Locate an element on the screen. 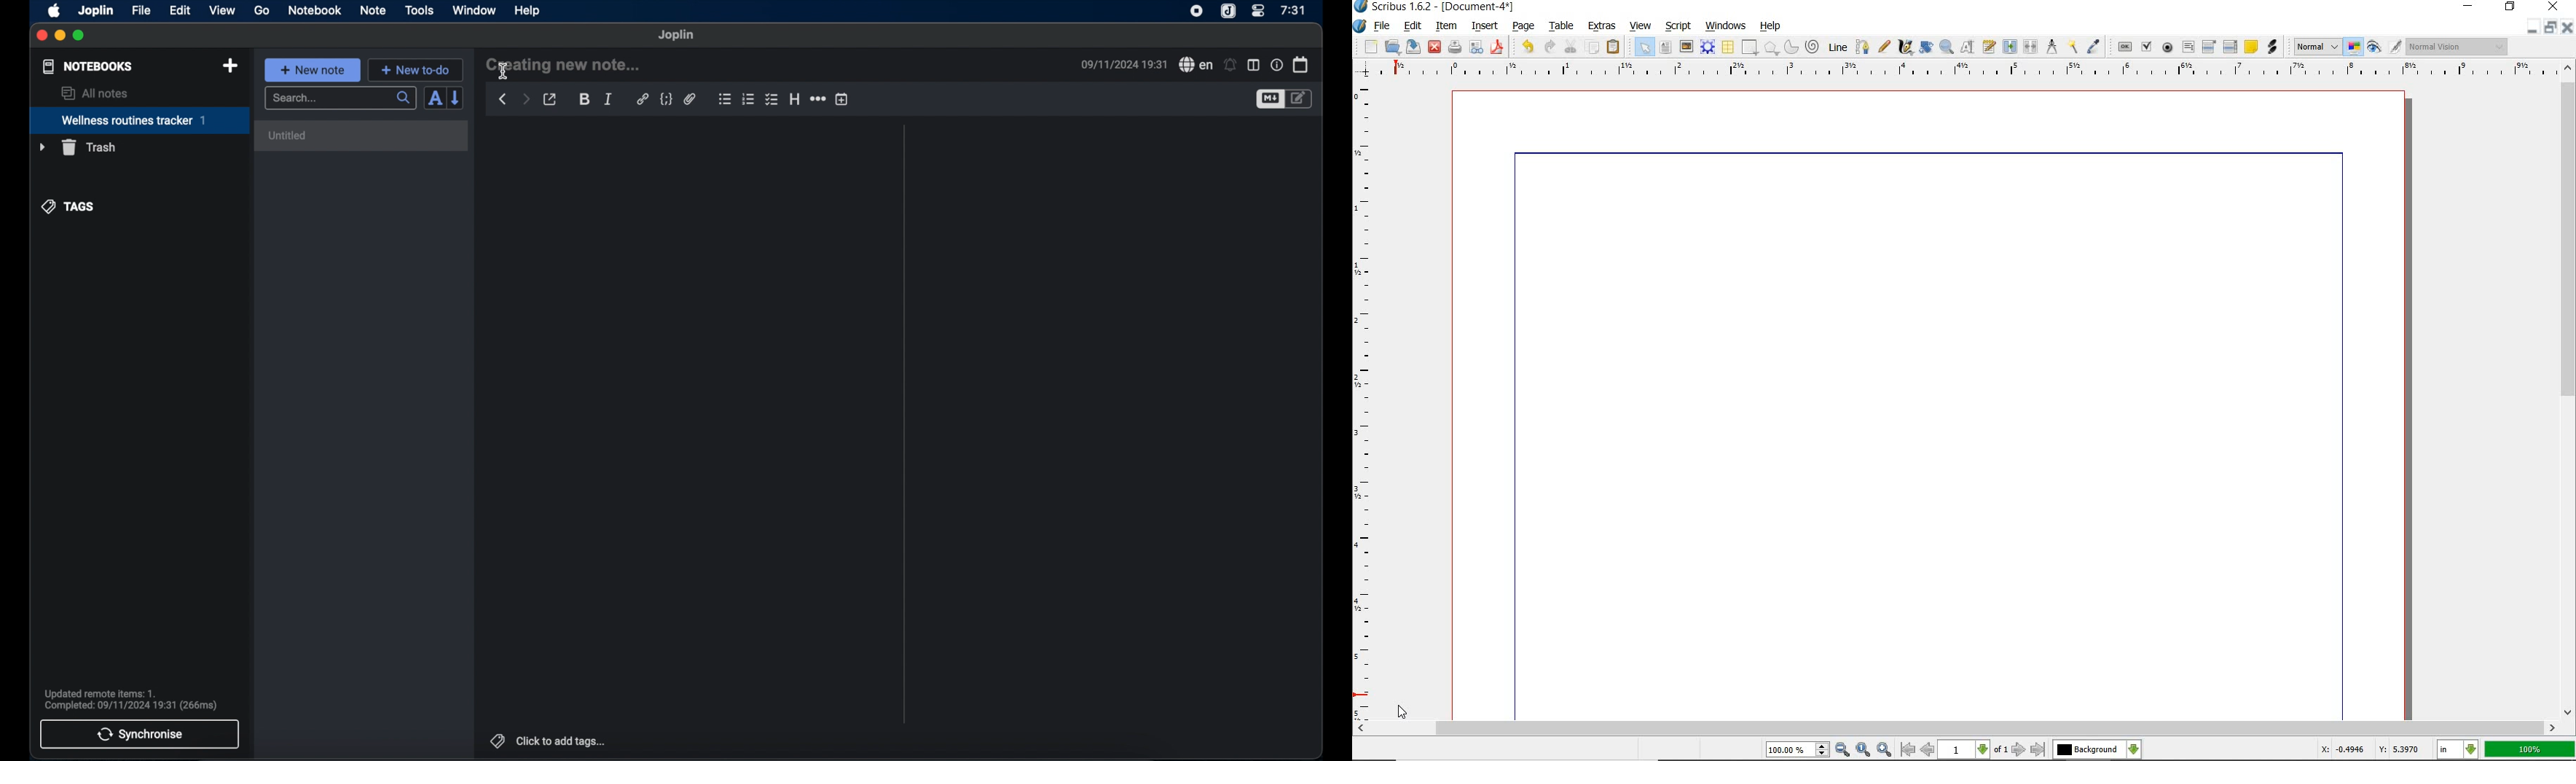 The height and width of the screenshot is (784, 2576). minimize is located at coordinates (61, 36).